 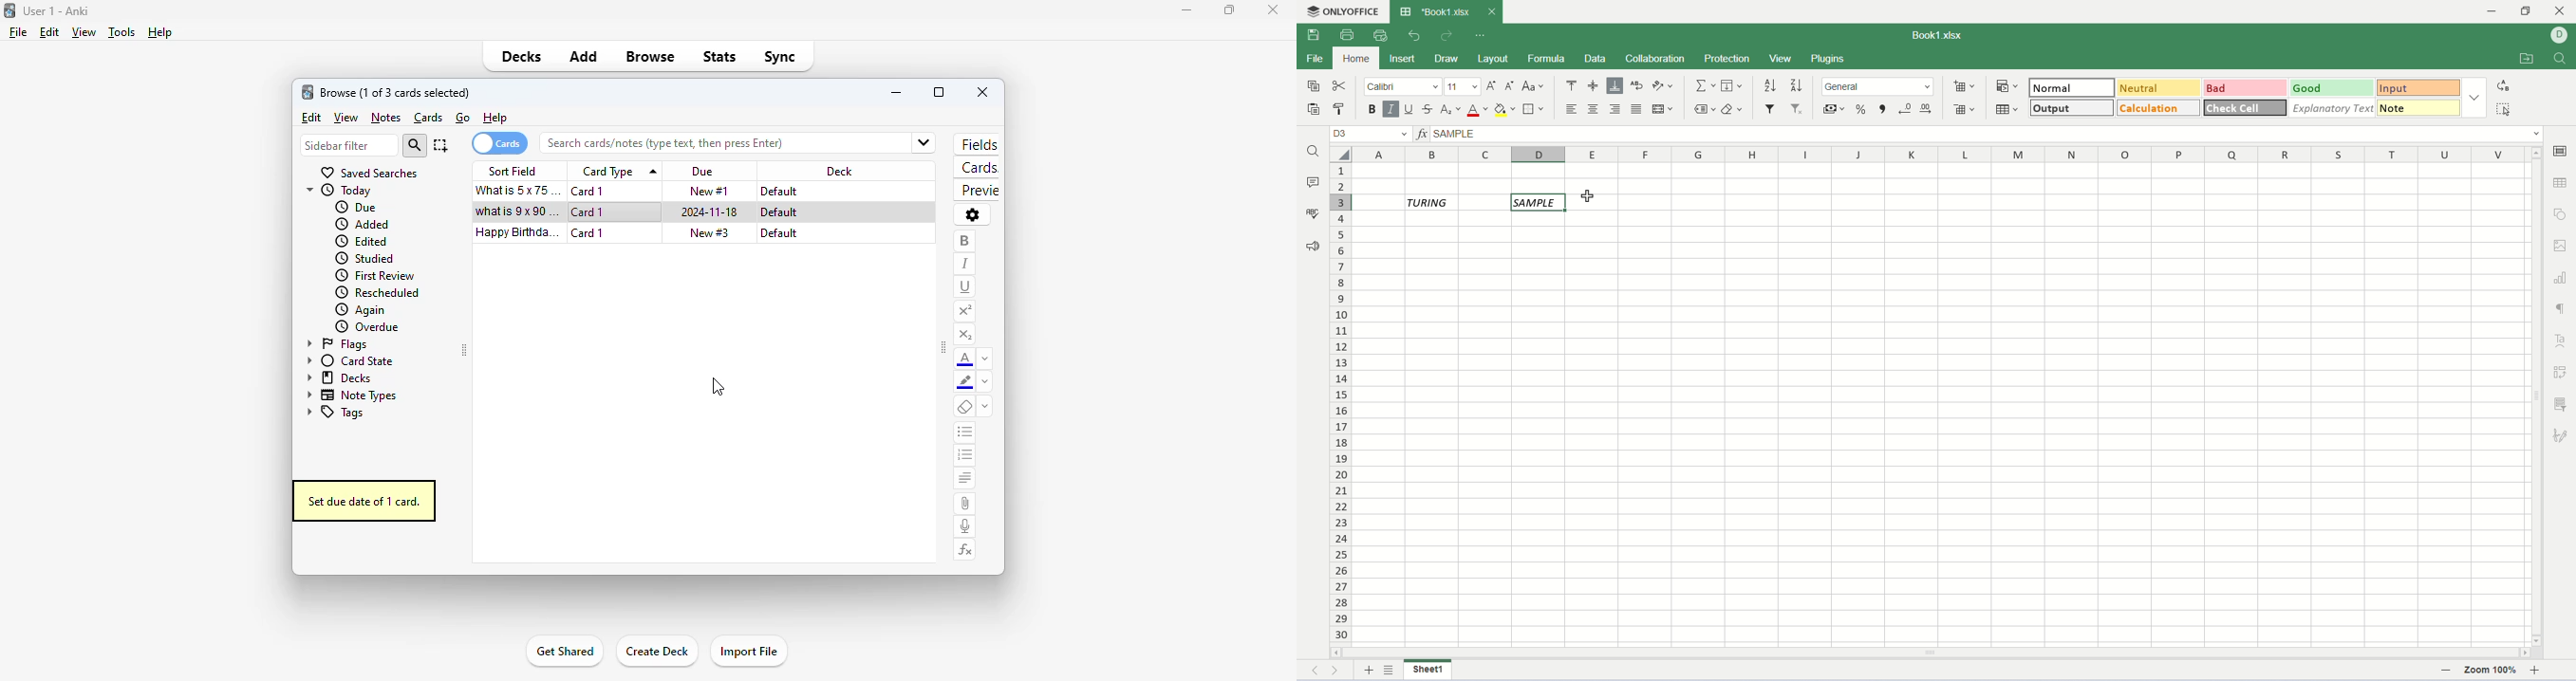 I want to click on percent style, so click(x=1863, y=110).